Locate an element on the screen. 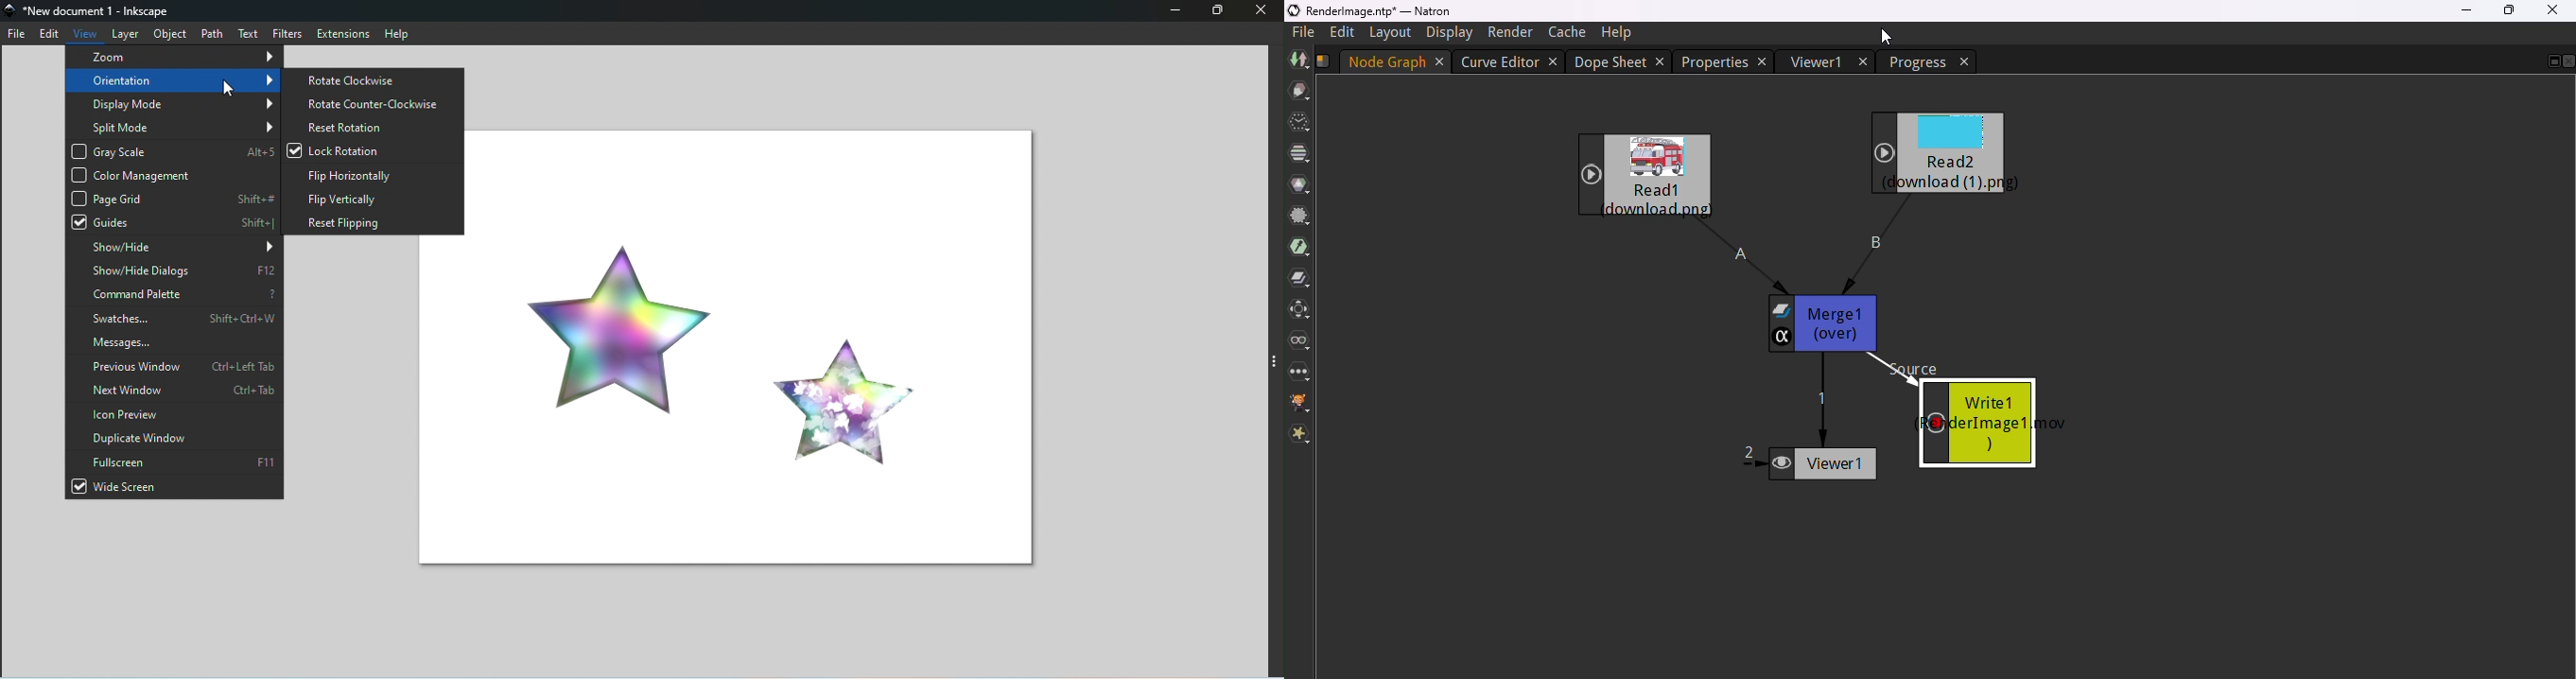 This screenshot has height=700, width=2576. Flip horizontally is located at coordinates (371, 173).